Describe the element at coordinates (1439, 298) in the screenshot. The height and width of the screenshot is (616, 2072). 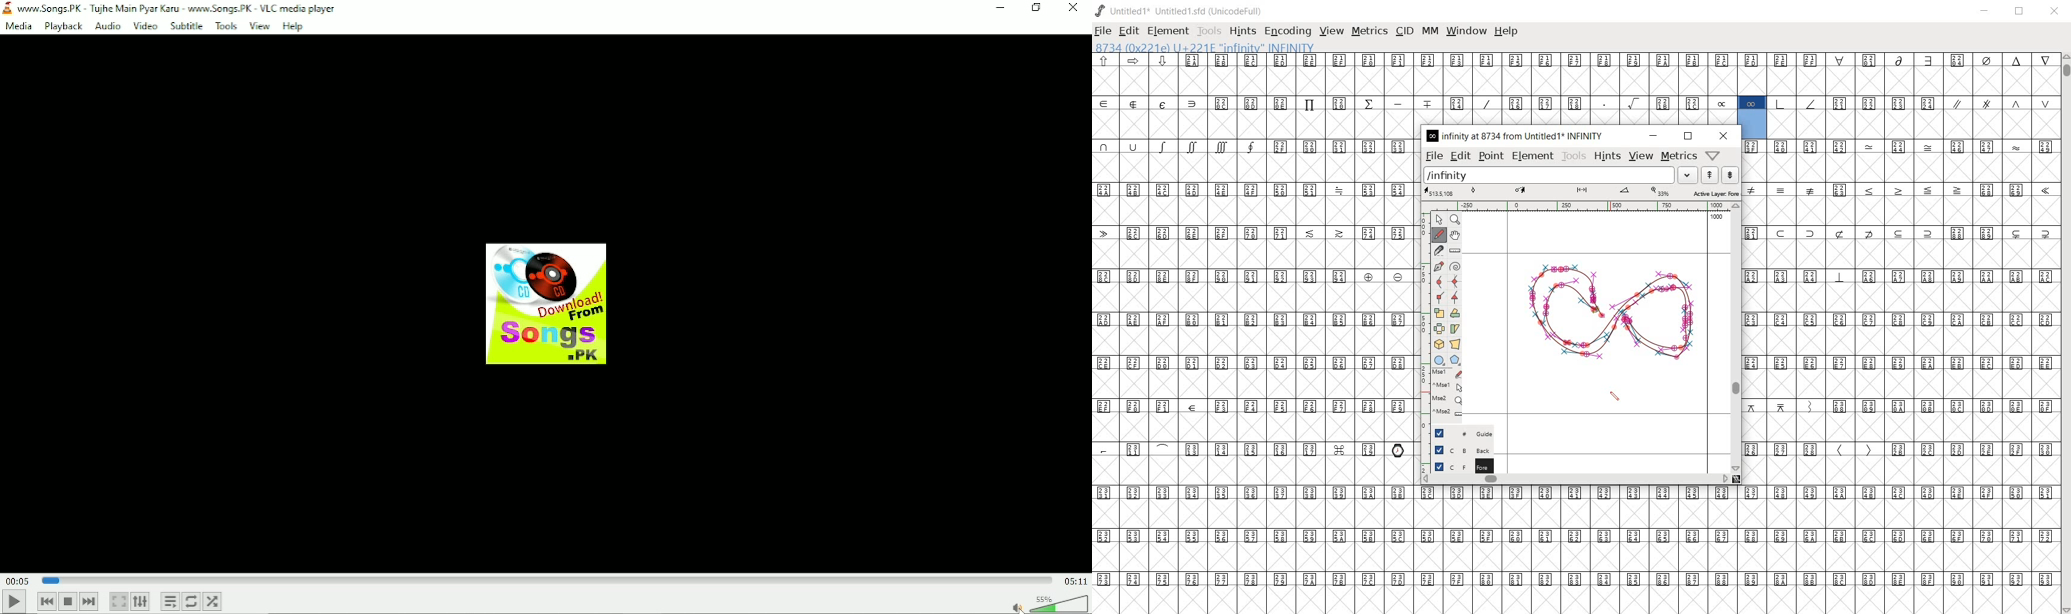
I see `Add a corner point` at that location.